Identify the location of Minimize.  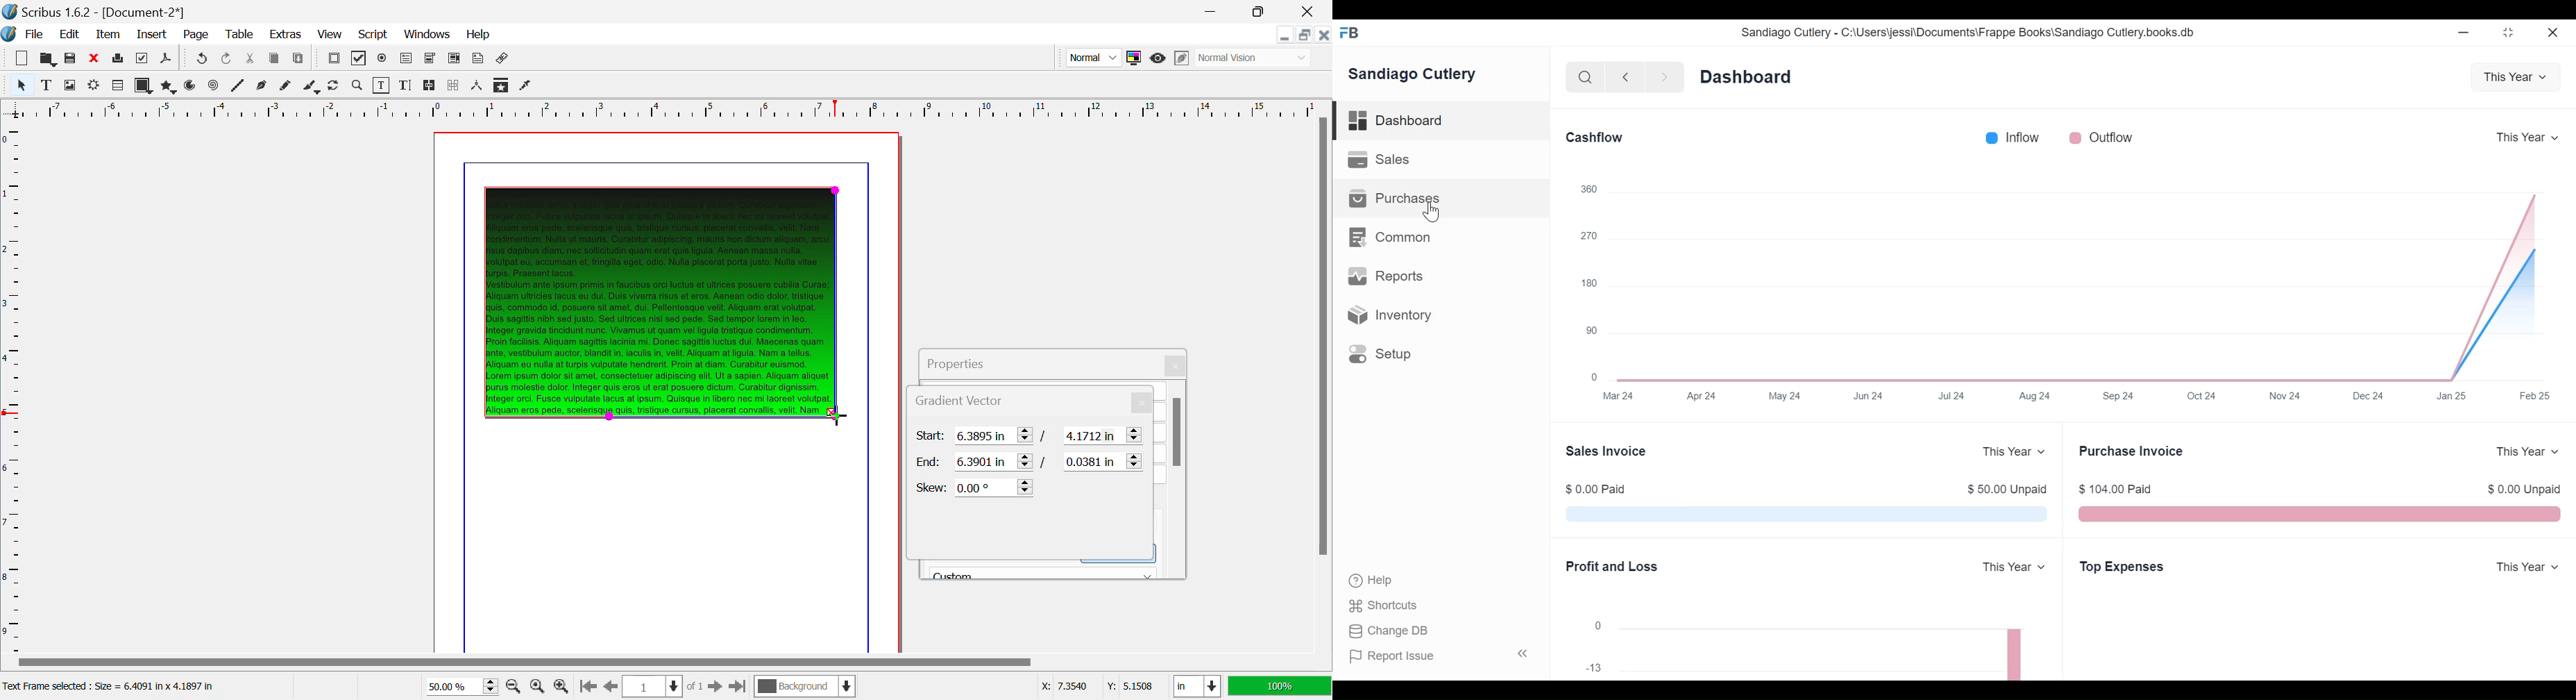
(1262, 12).